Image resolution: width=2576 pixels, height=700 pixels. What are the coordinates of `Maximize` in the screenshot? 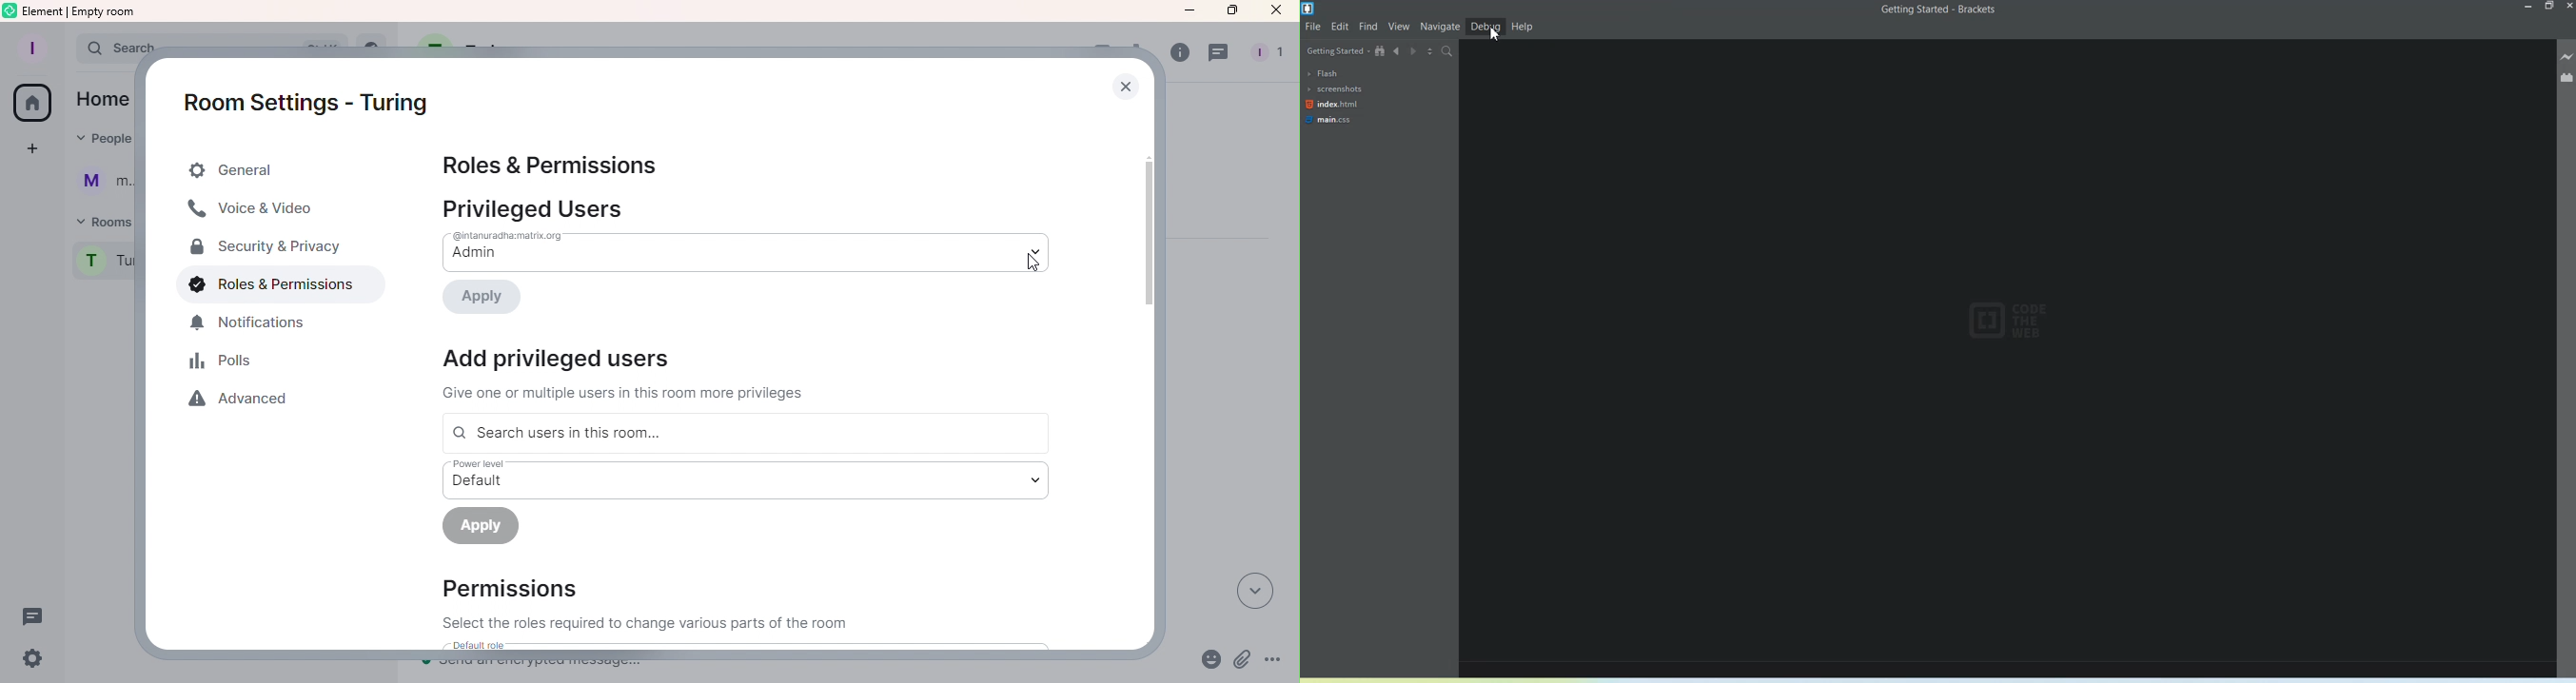 It's located at (1226, 11).